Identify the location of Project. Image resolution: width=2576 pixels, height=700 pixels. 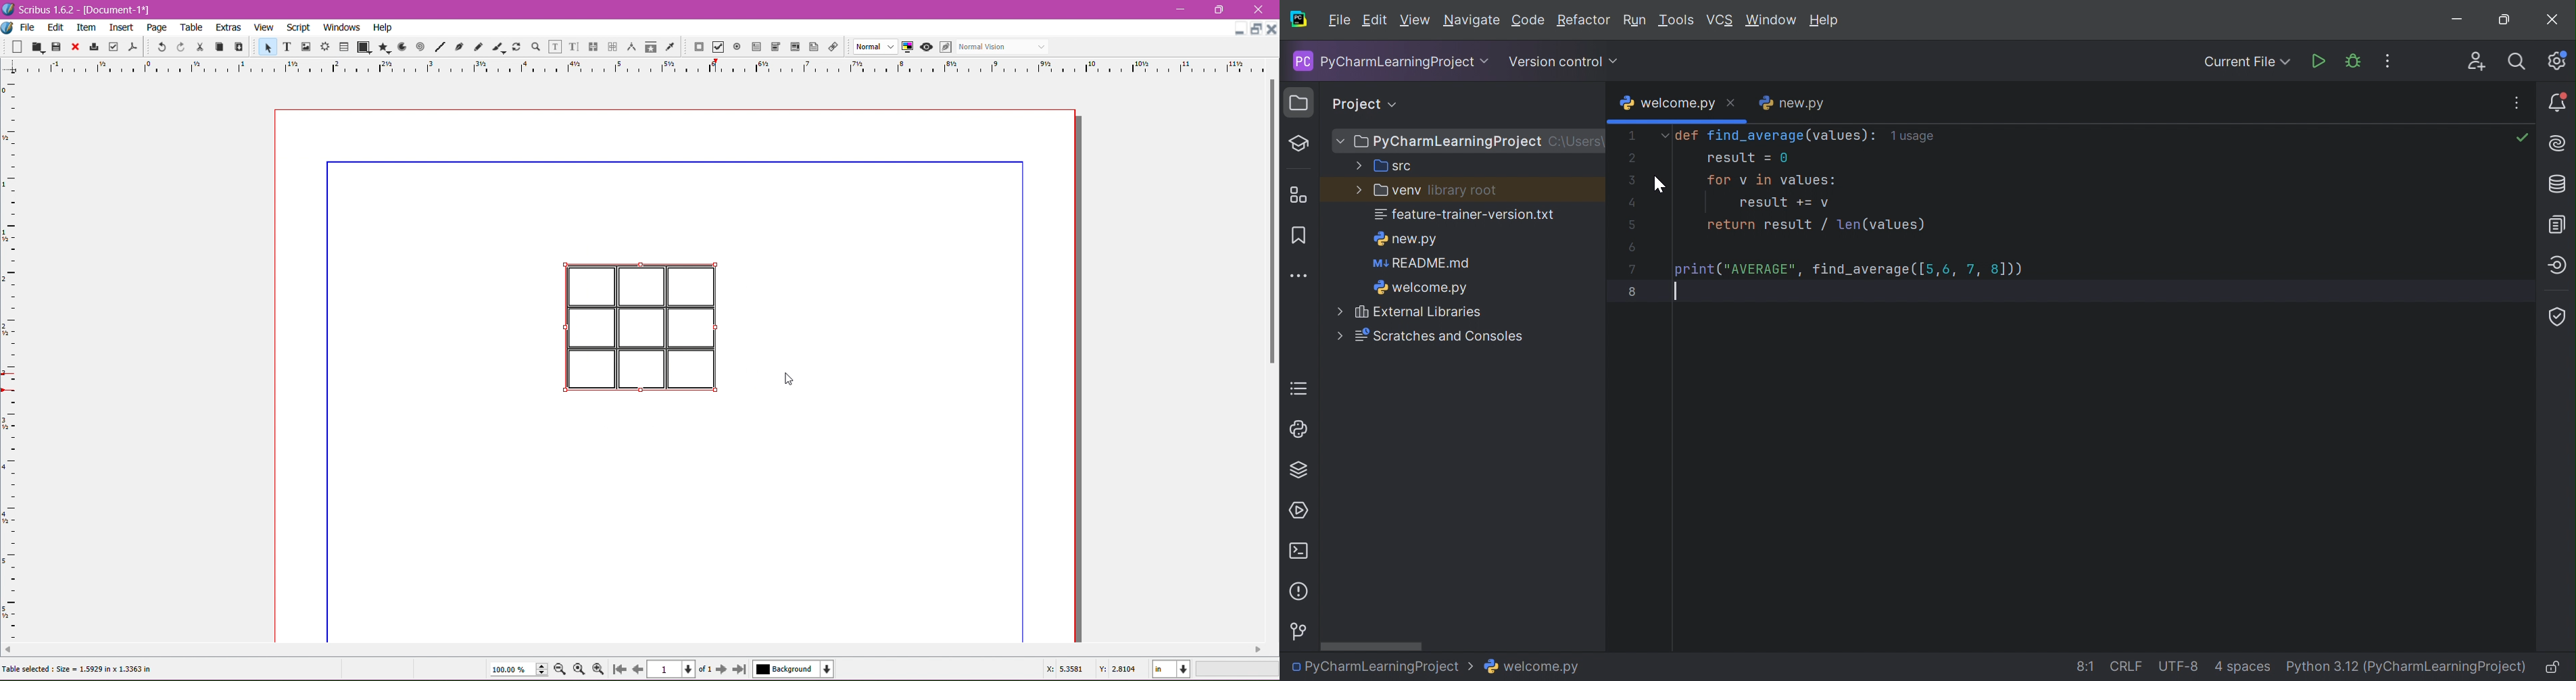
(1358, 103).